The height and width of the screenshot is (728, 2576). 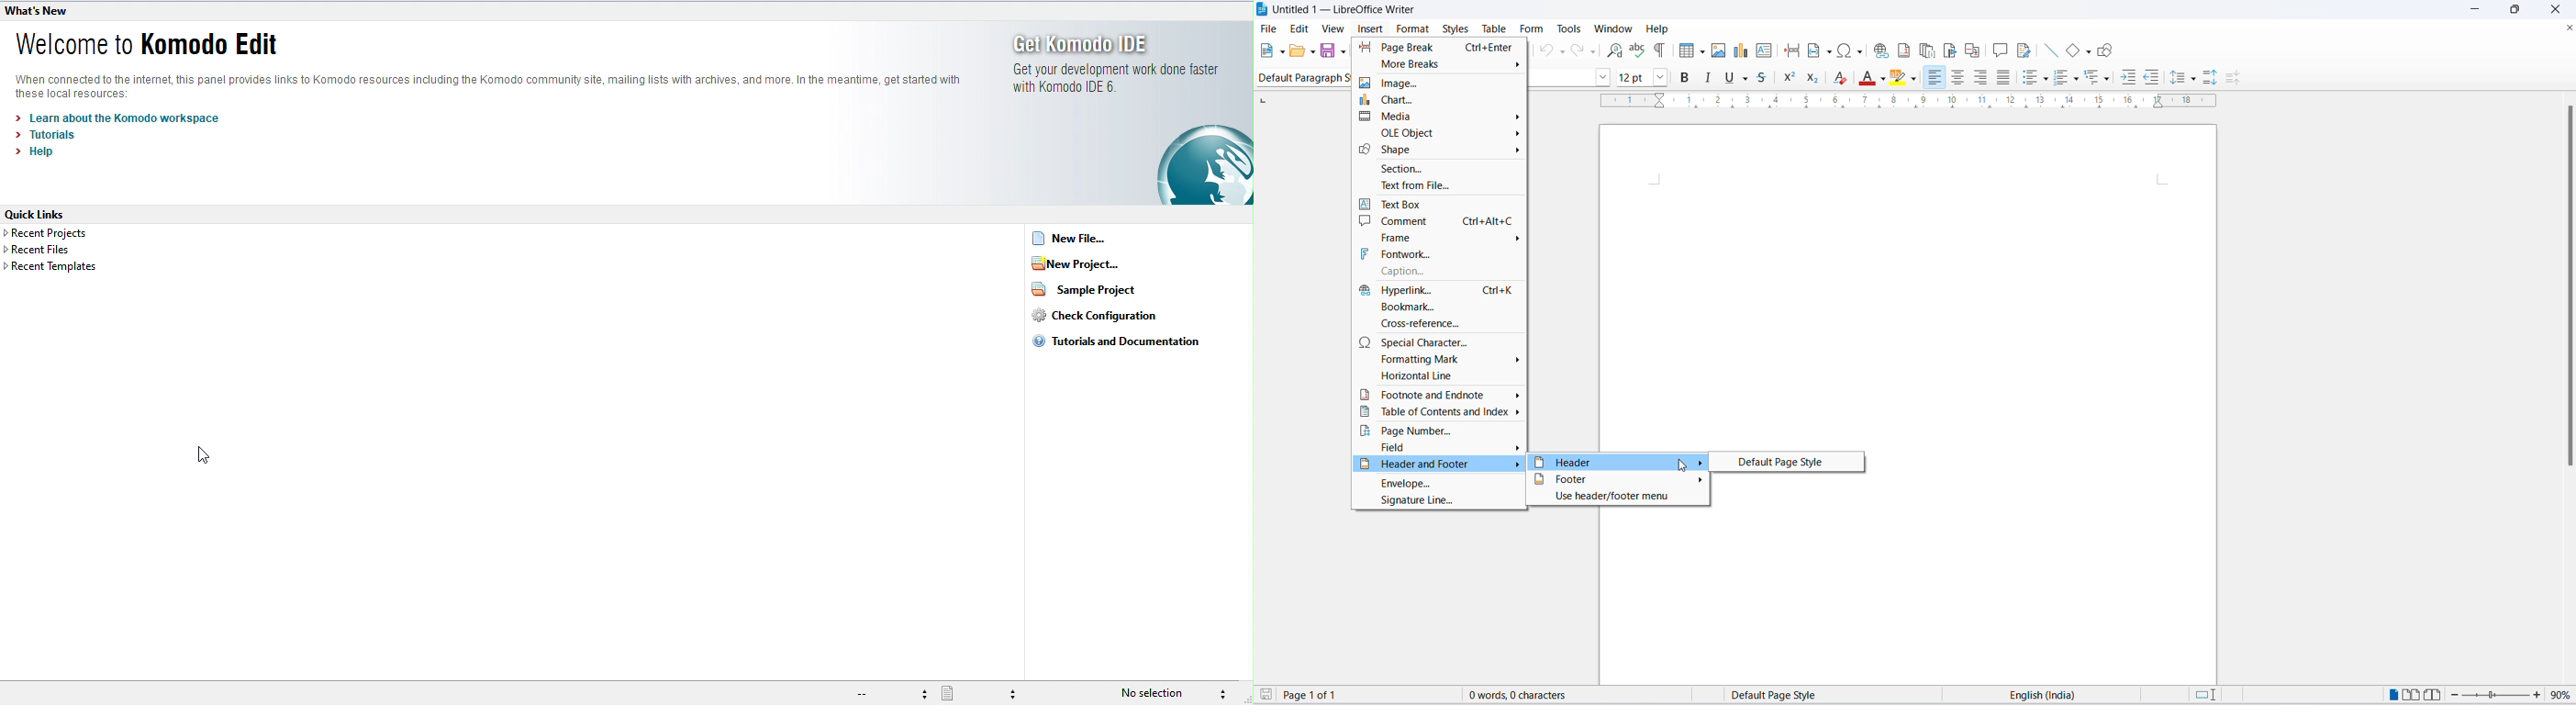 I want to click on find and replace, so click(x=1612, y=51).